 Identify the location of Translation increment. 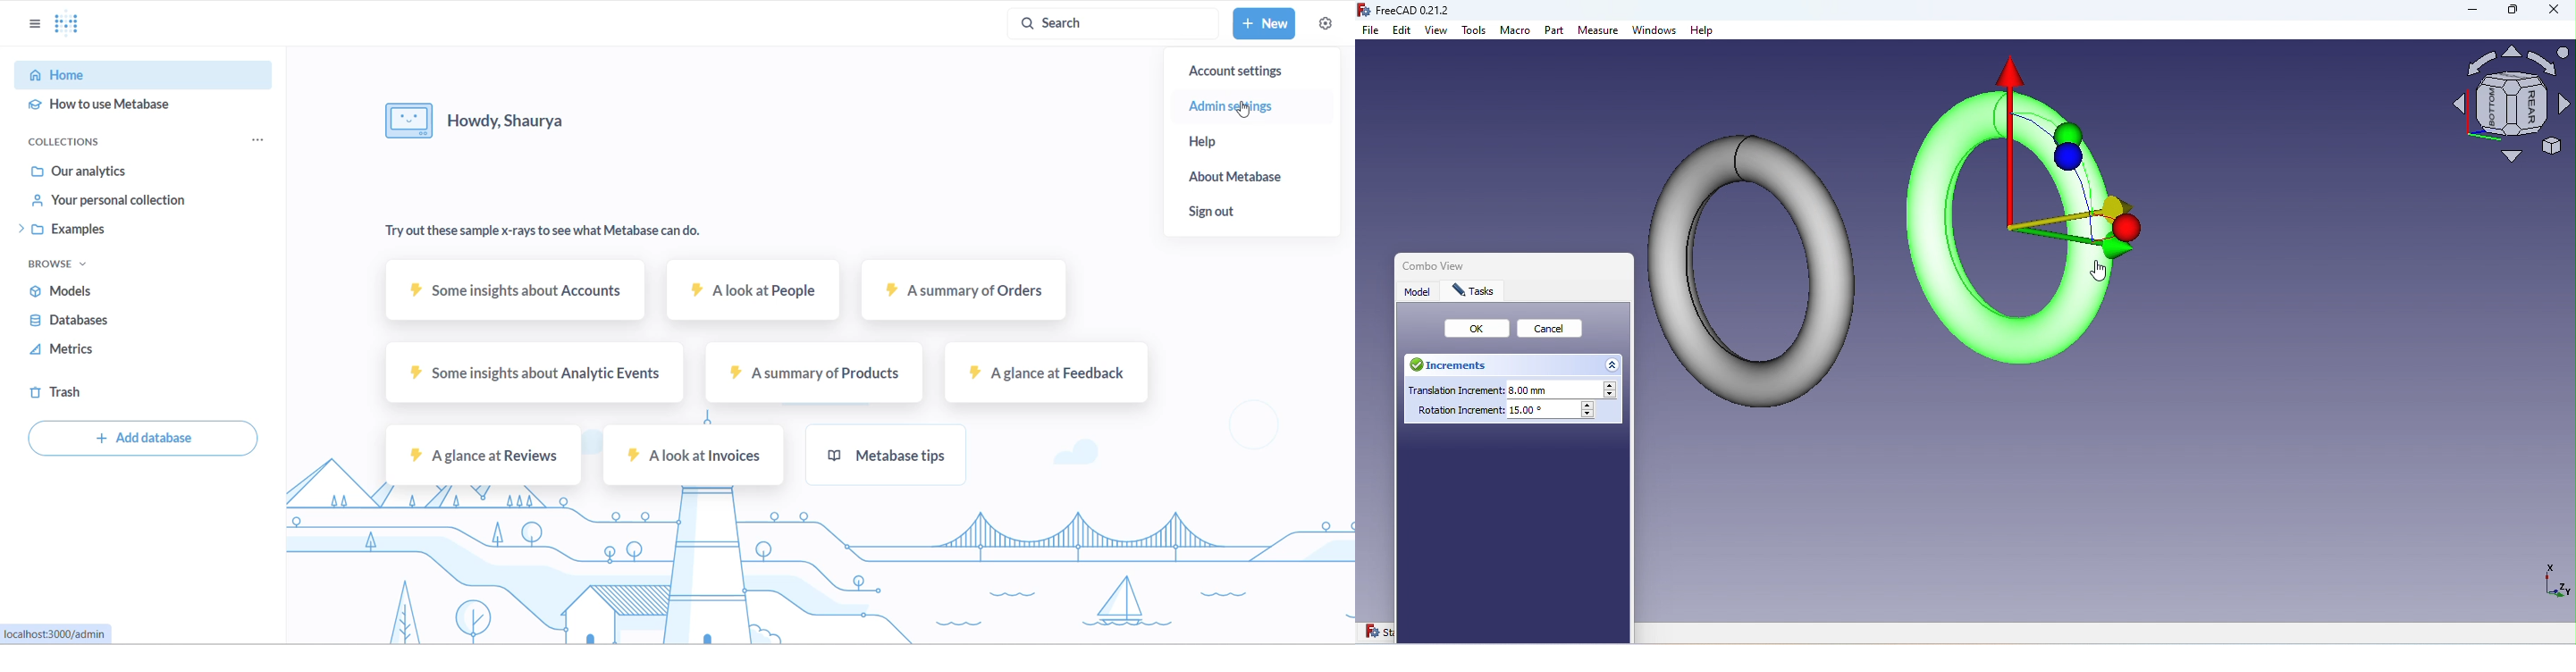
(1501, 390).